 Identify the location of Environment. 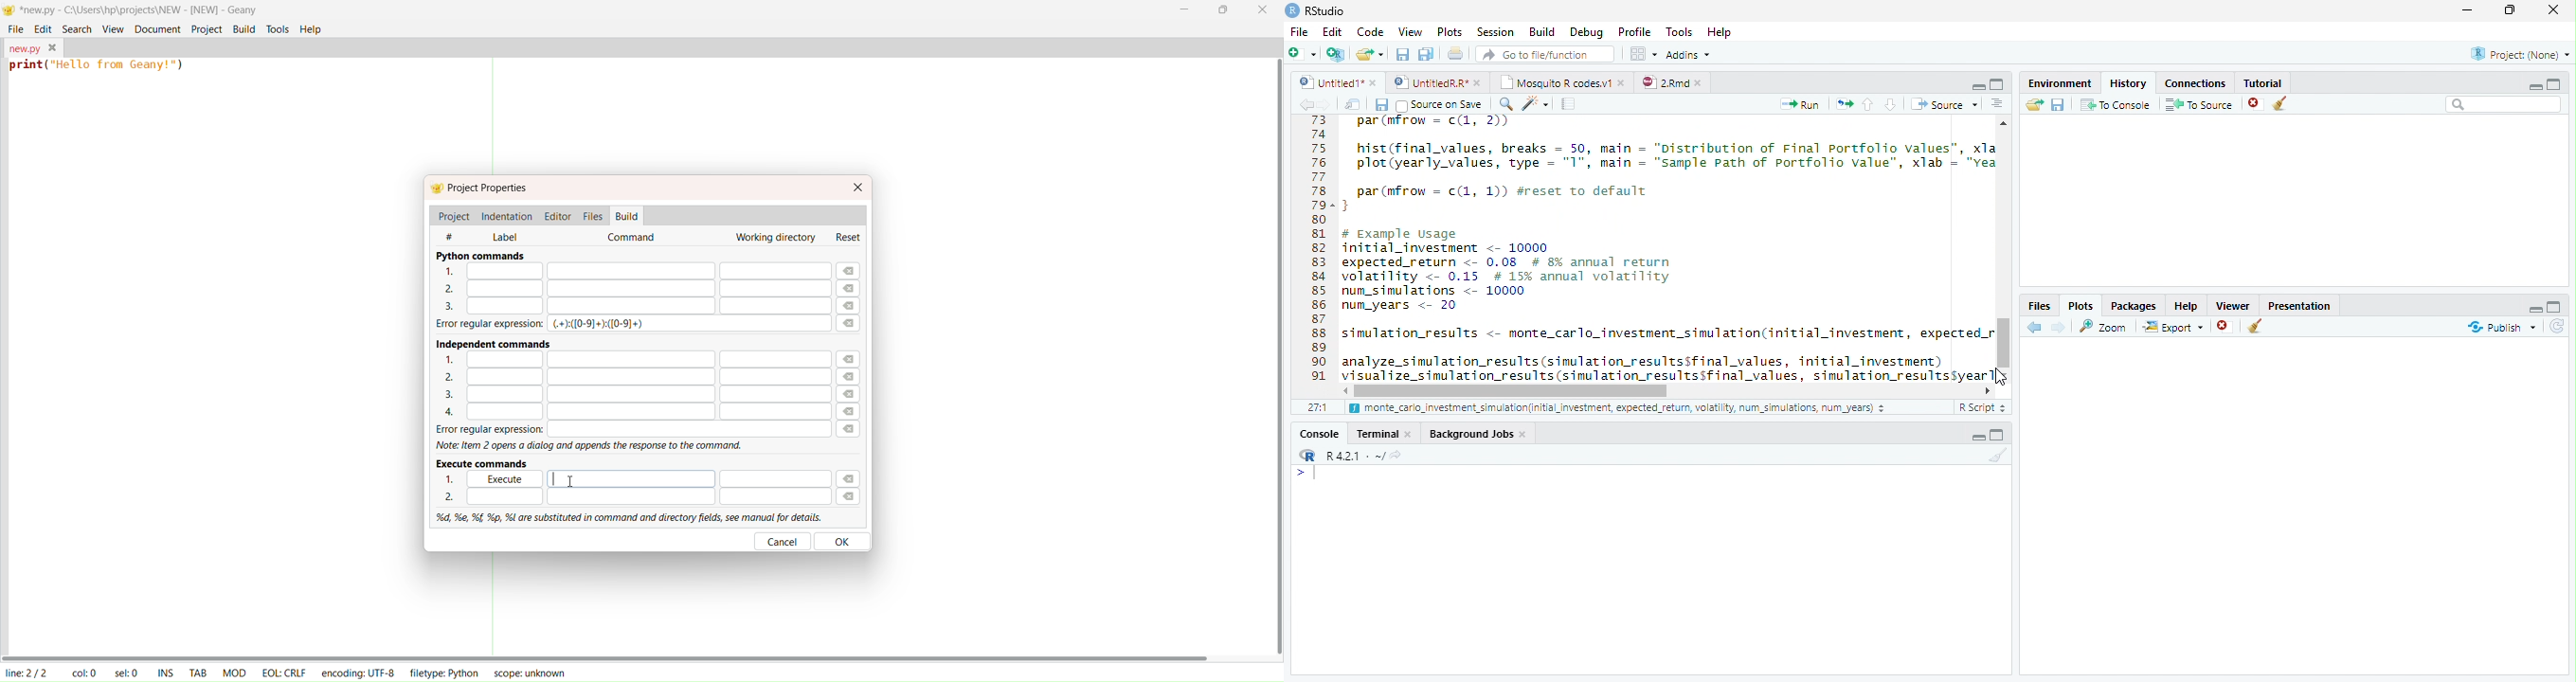
(2060, 81).